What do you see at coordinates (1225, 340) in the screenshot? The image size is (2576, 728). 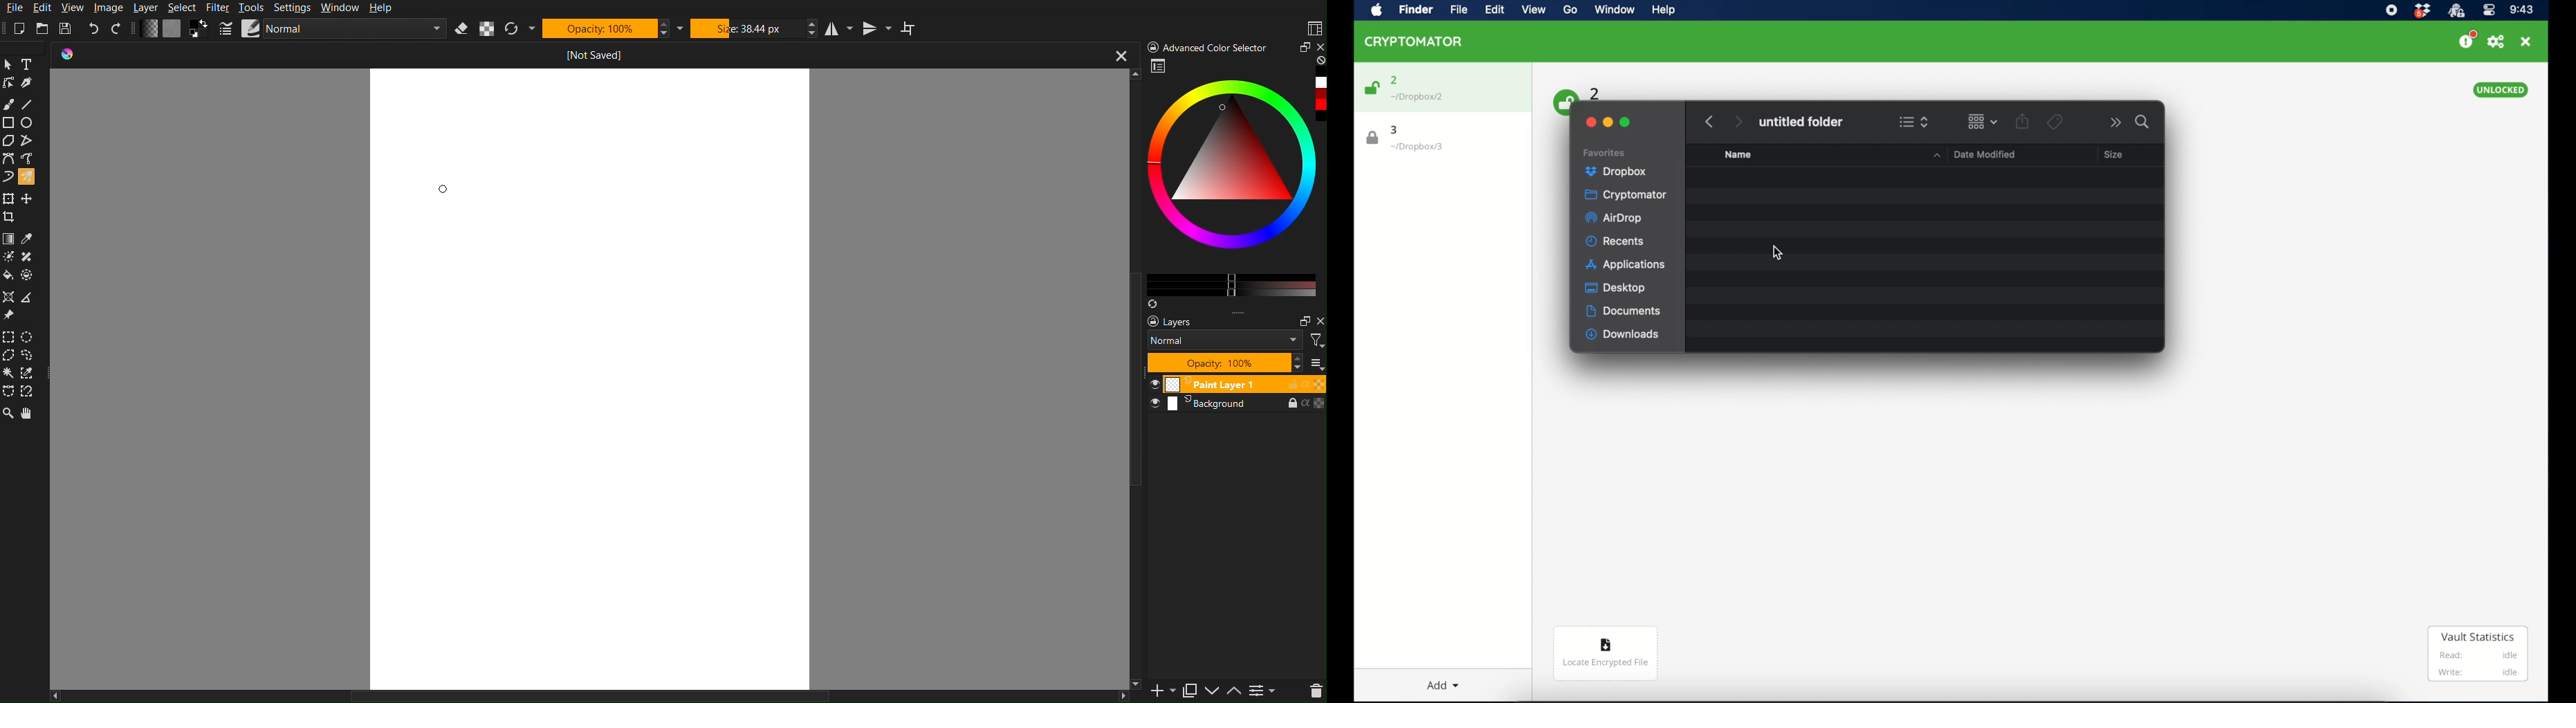 I see `Normal` at bounding box center [1225, 340].